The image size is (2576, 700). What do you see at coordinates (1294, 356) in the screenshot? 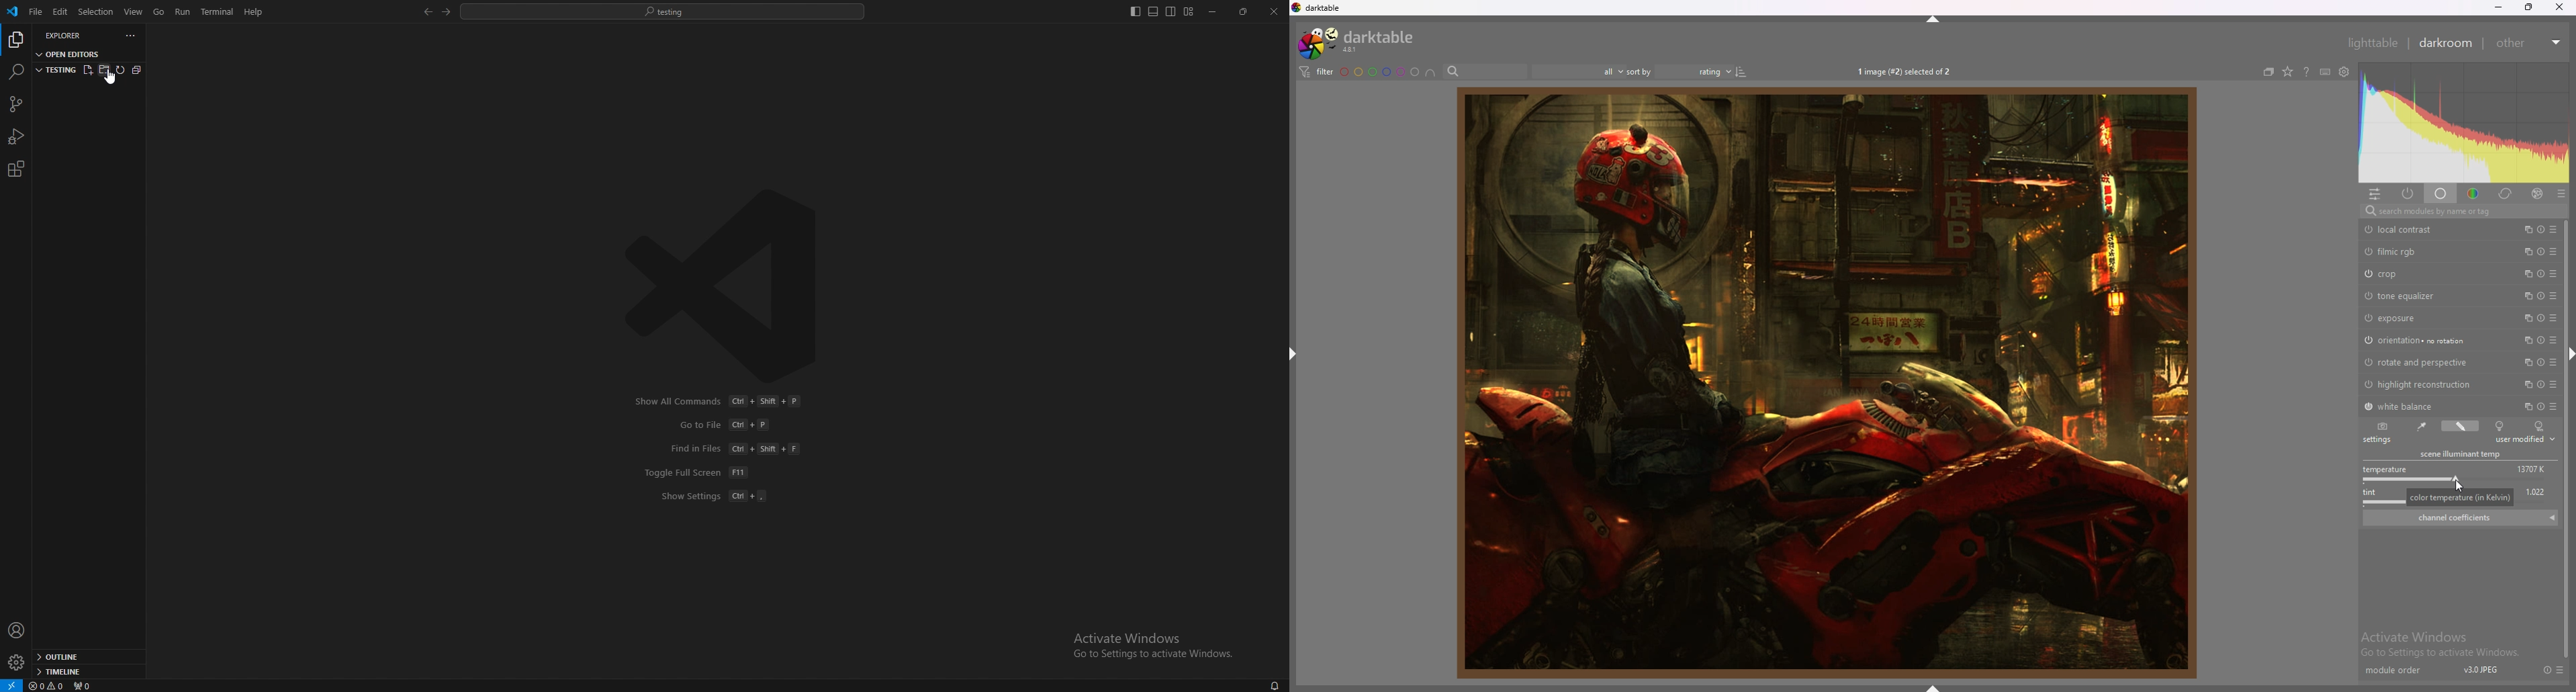
I see `hide` at bounding box center [1294, 356].